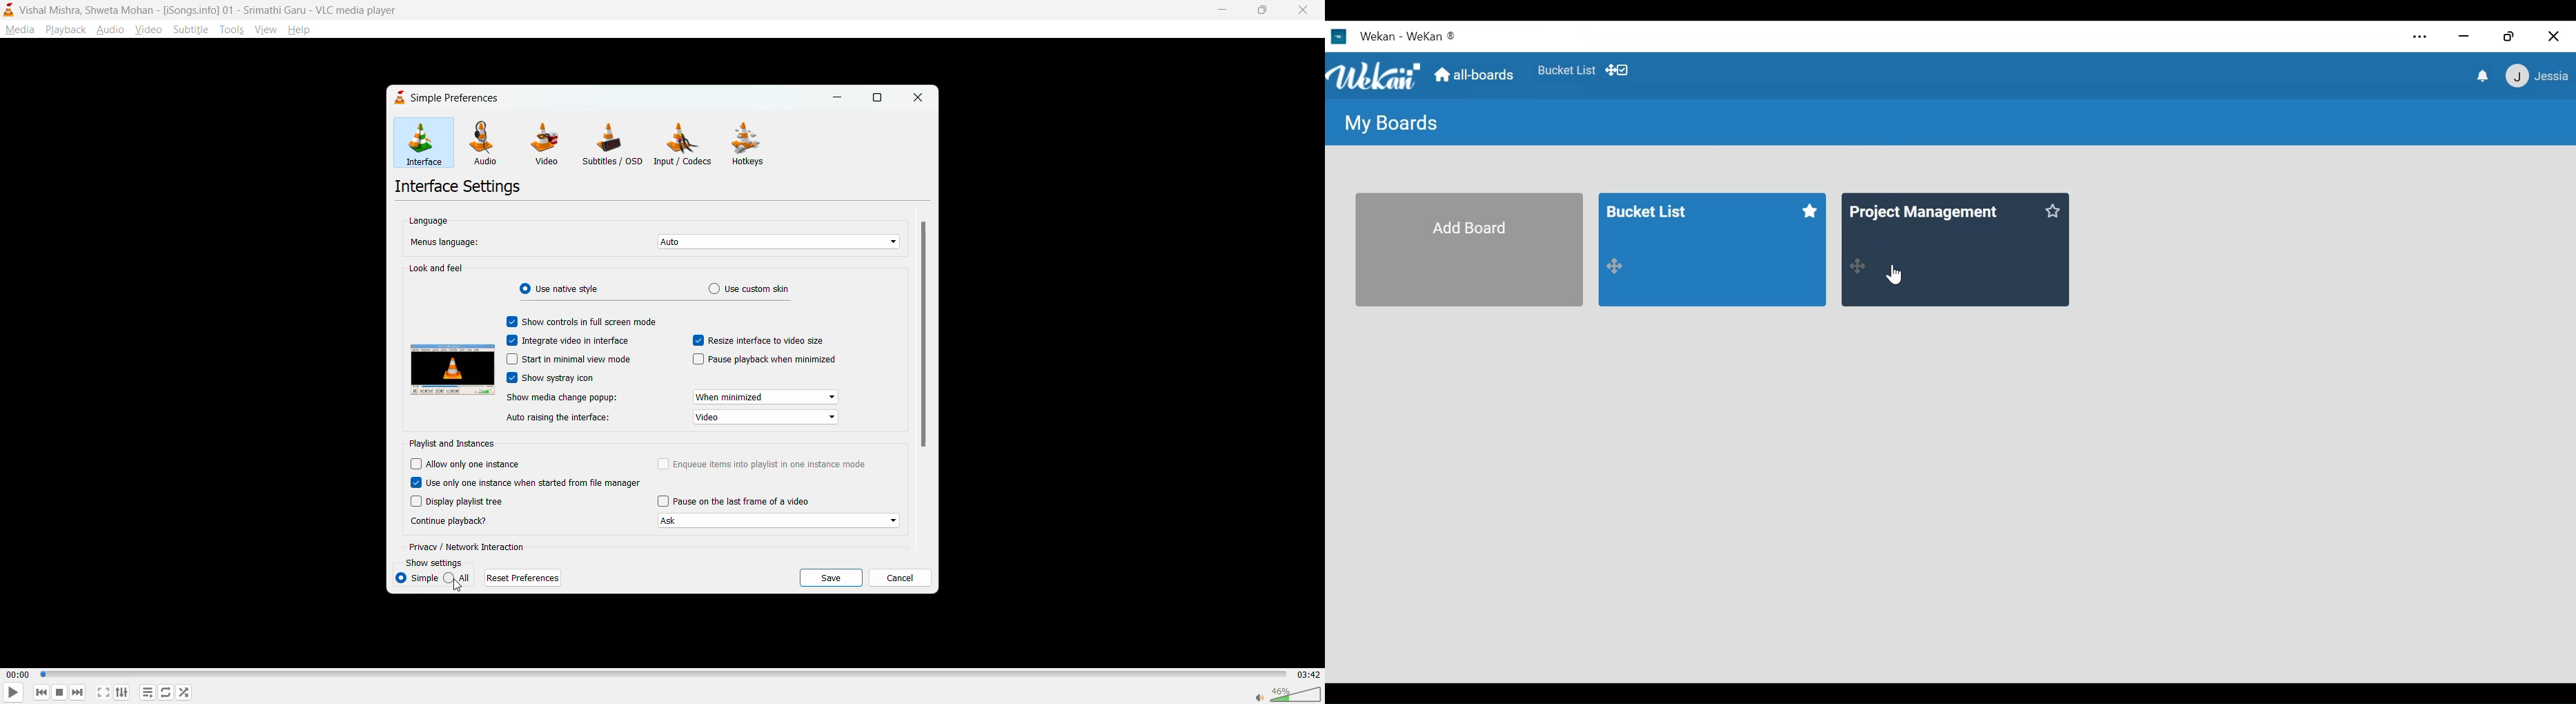  What do you see at coordinates (1288, 692) in the screenshot?
I see `volume` at bounding box center [1288, 692].